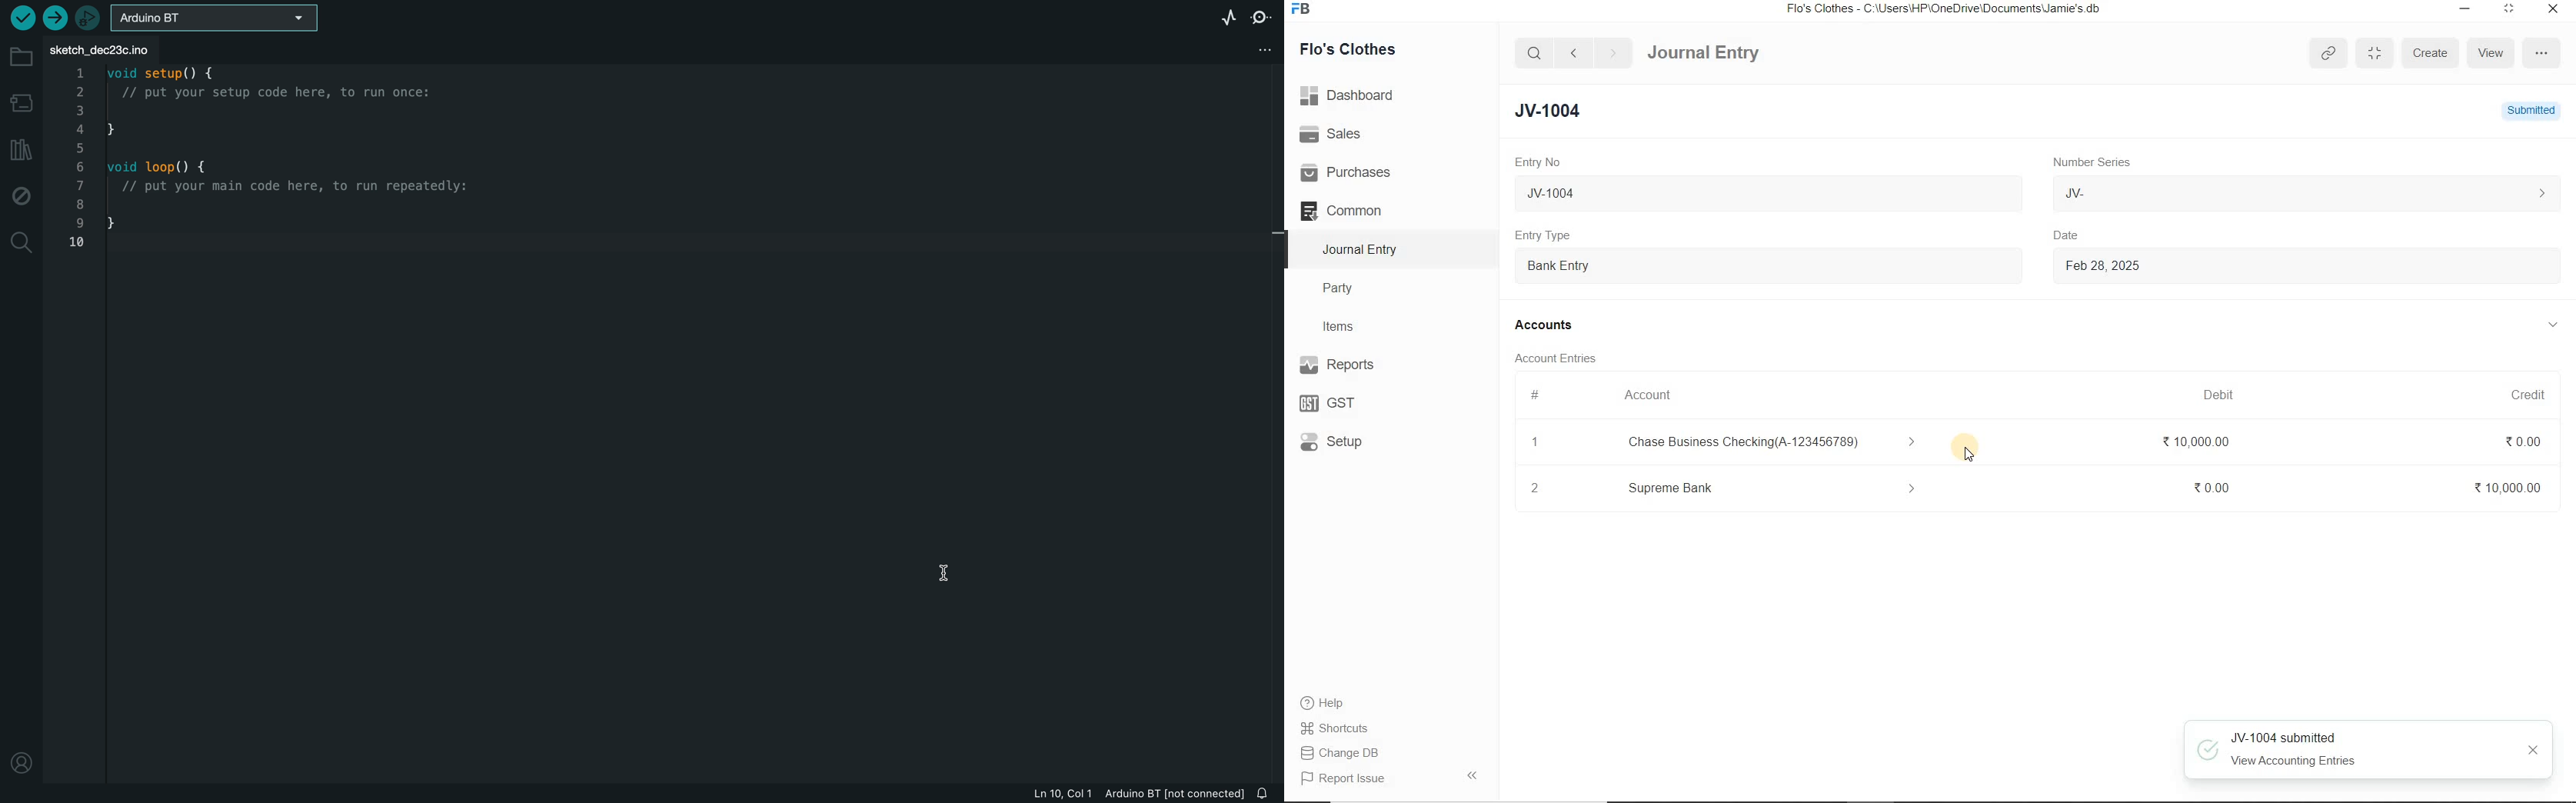  What do you see at coordinates (2541, 51) in the screenshot?
I see `more` at bounding box center [2541, 51].